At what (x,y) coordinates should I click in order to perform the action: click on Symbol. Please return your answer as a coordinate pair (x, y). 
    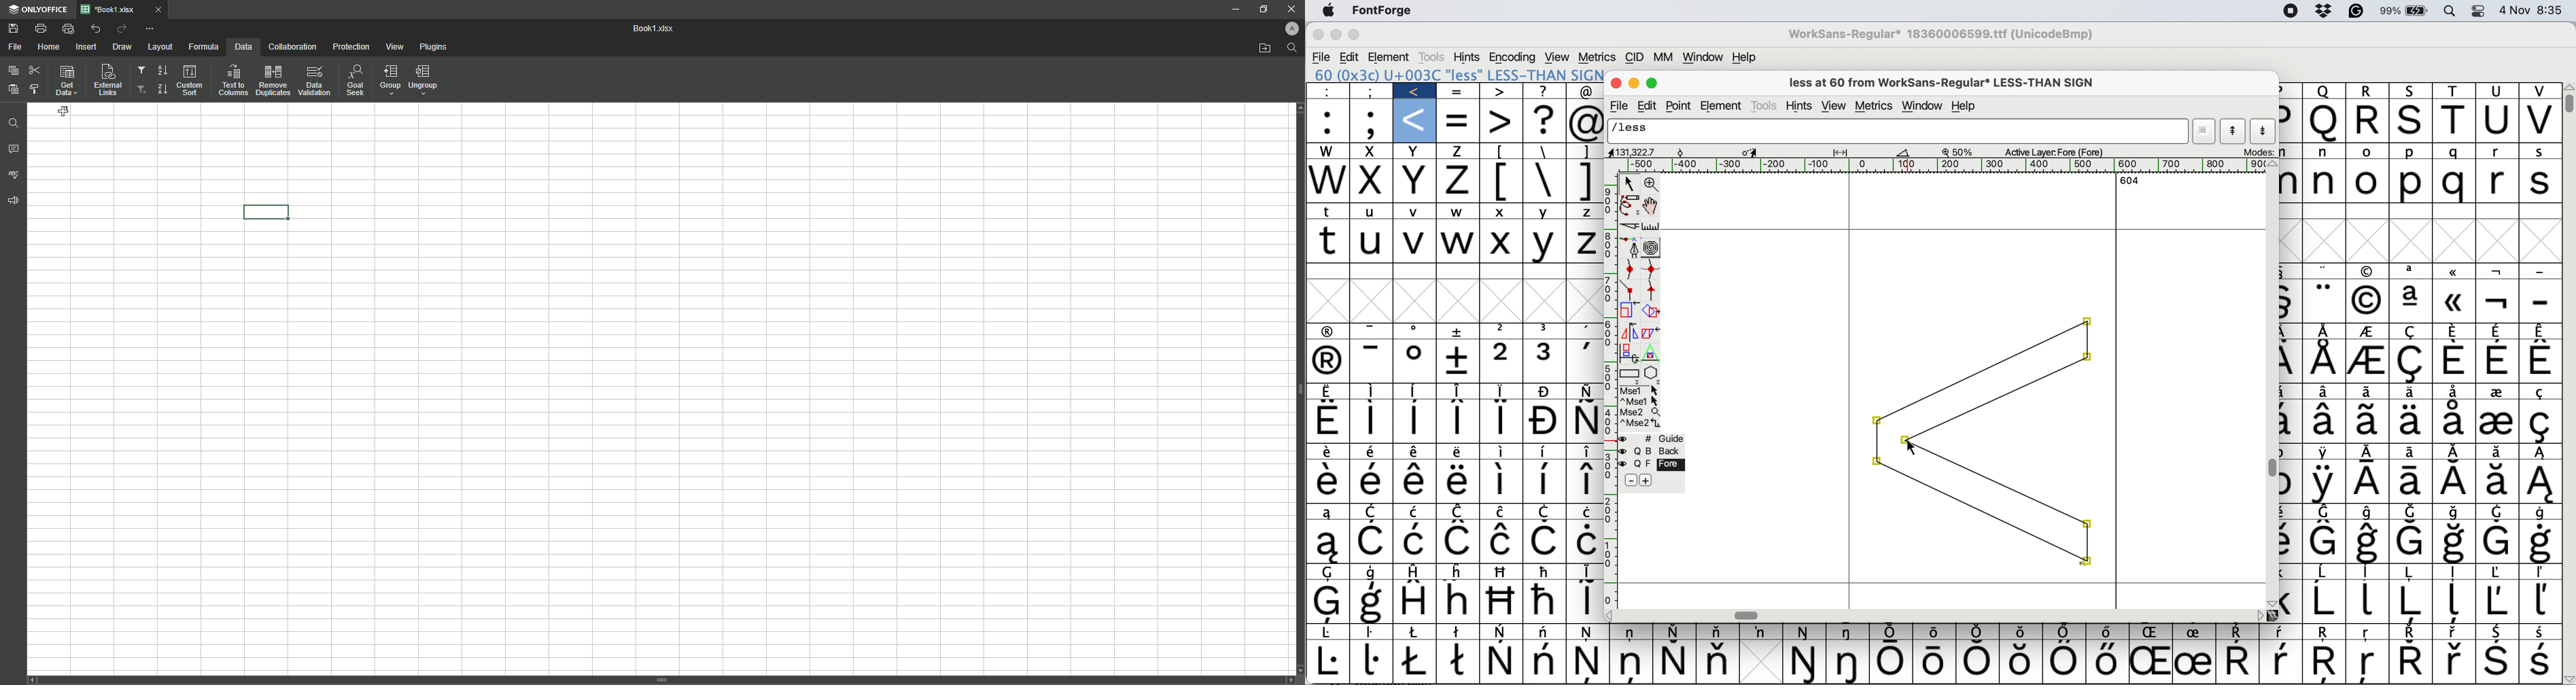
    Looking at the image, I should click on (1328, 419).